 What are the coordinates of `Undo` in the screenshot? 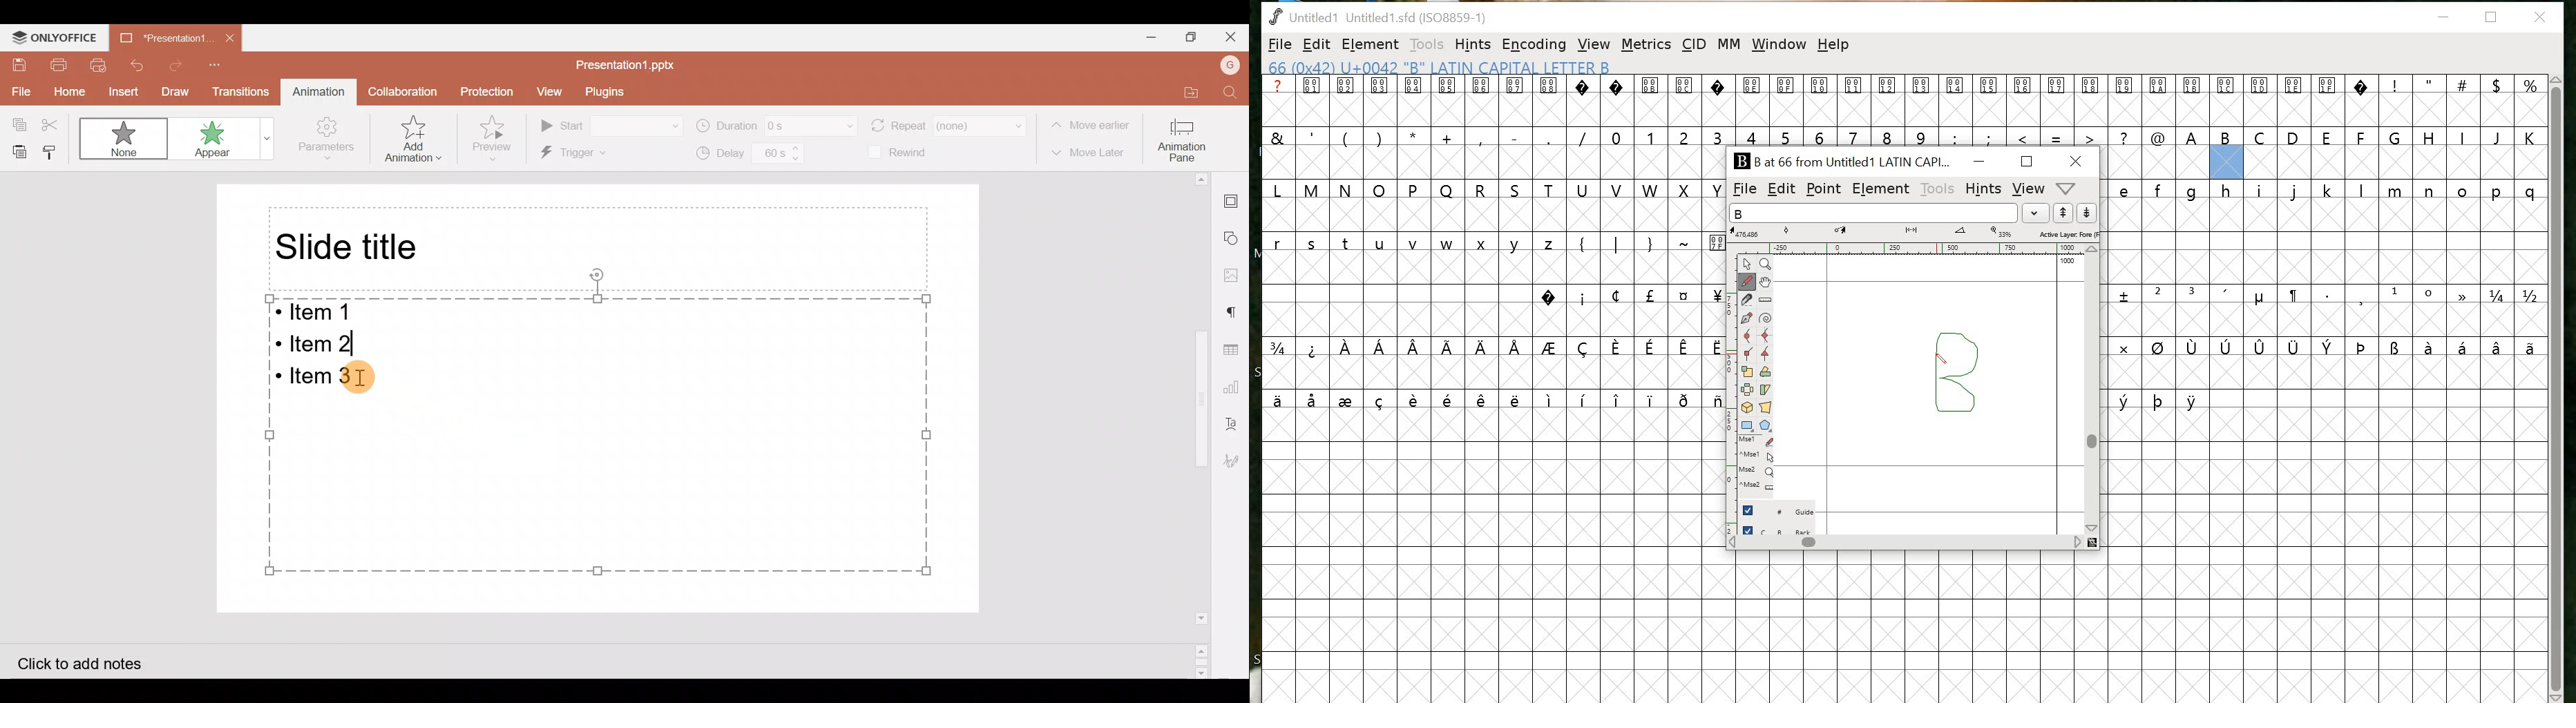 It's located at (137, 62).